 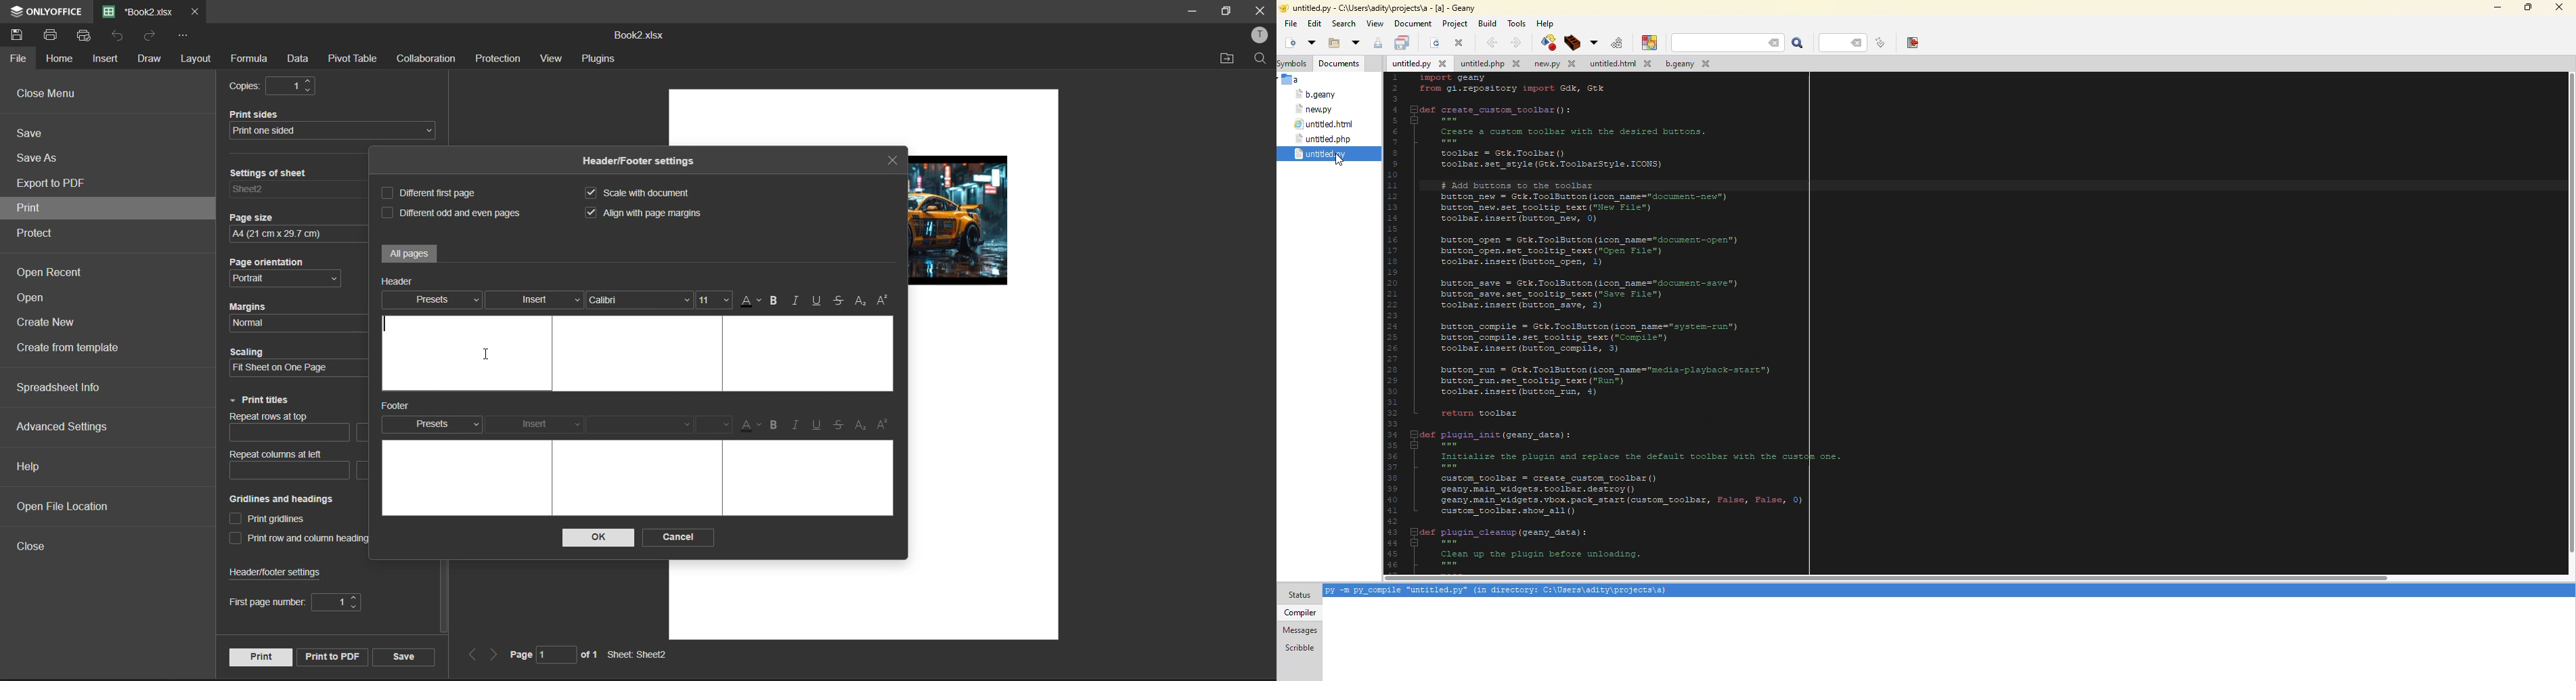 What do you see at coordinates (749, 301) in the screenshot?
I see `font  color` at bounding box center [749, 301].